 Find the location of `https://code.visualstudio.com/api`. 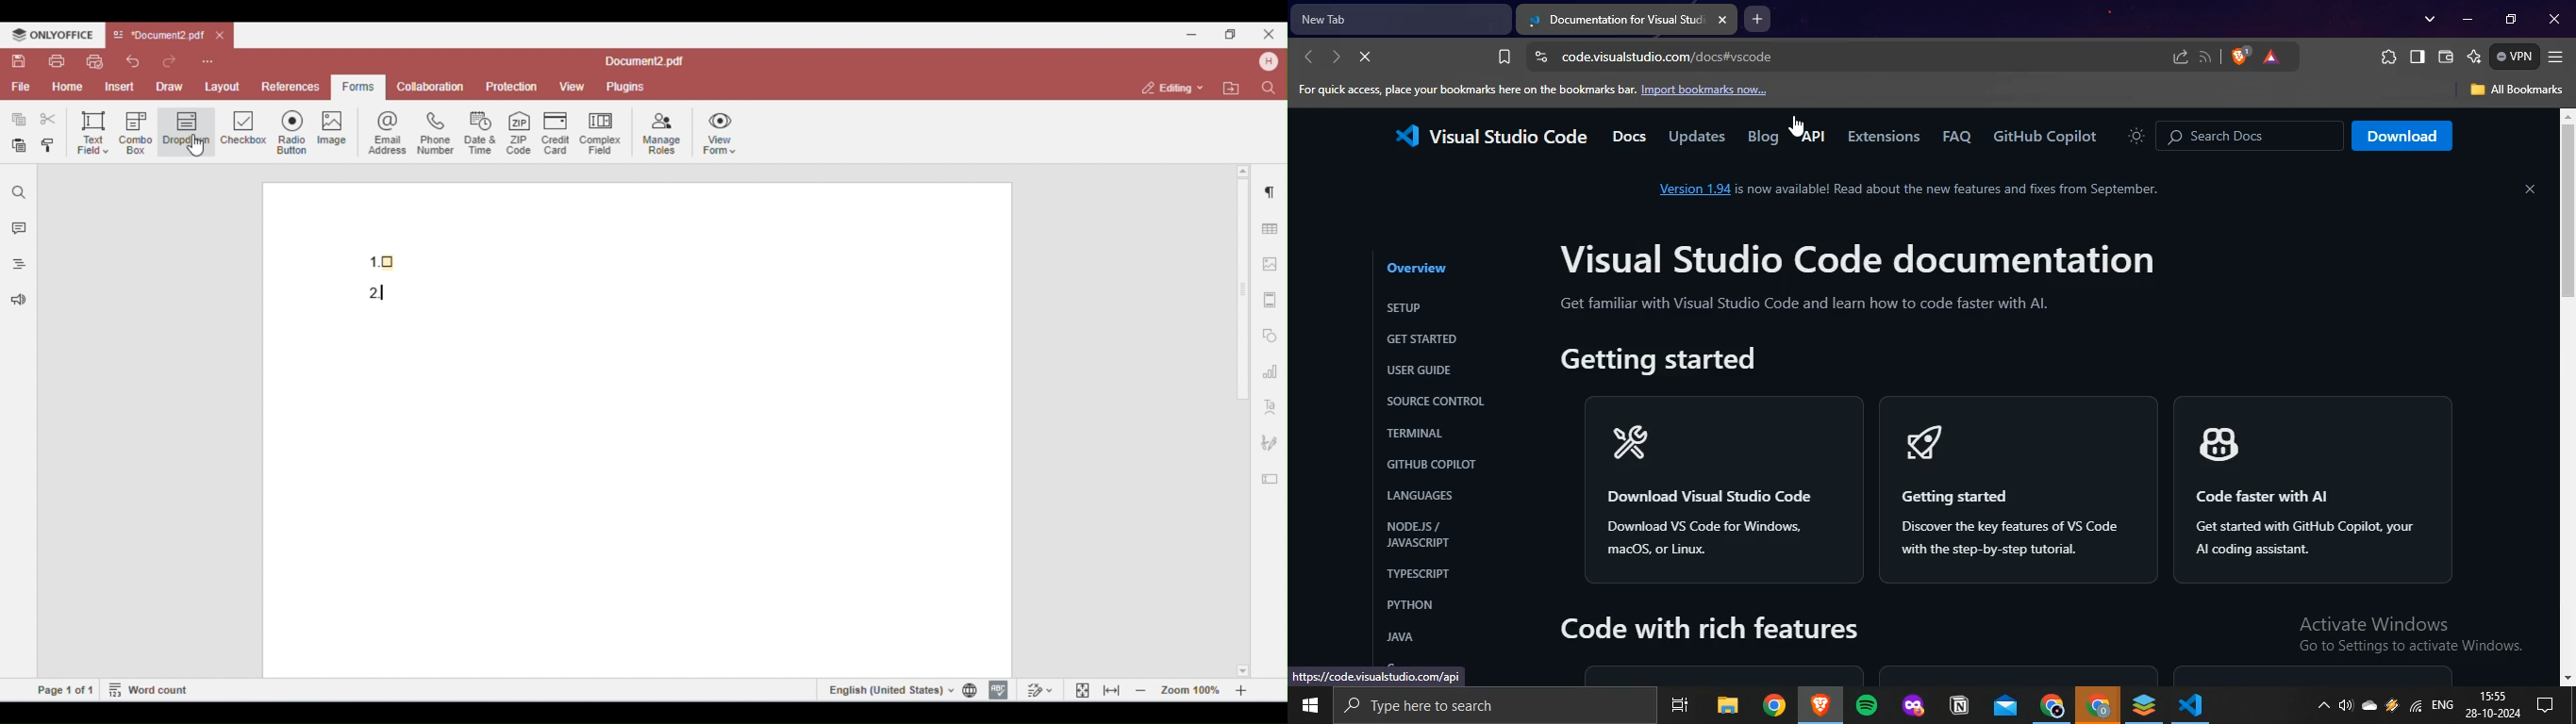

https://code.visualstudio.com/api is located at coordinates (1377, 677).